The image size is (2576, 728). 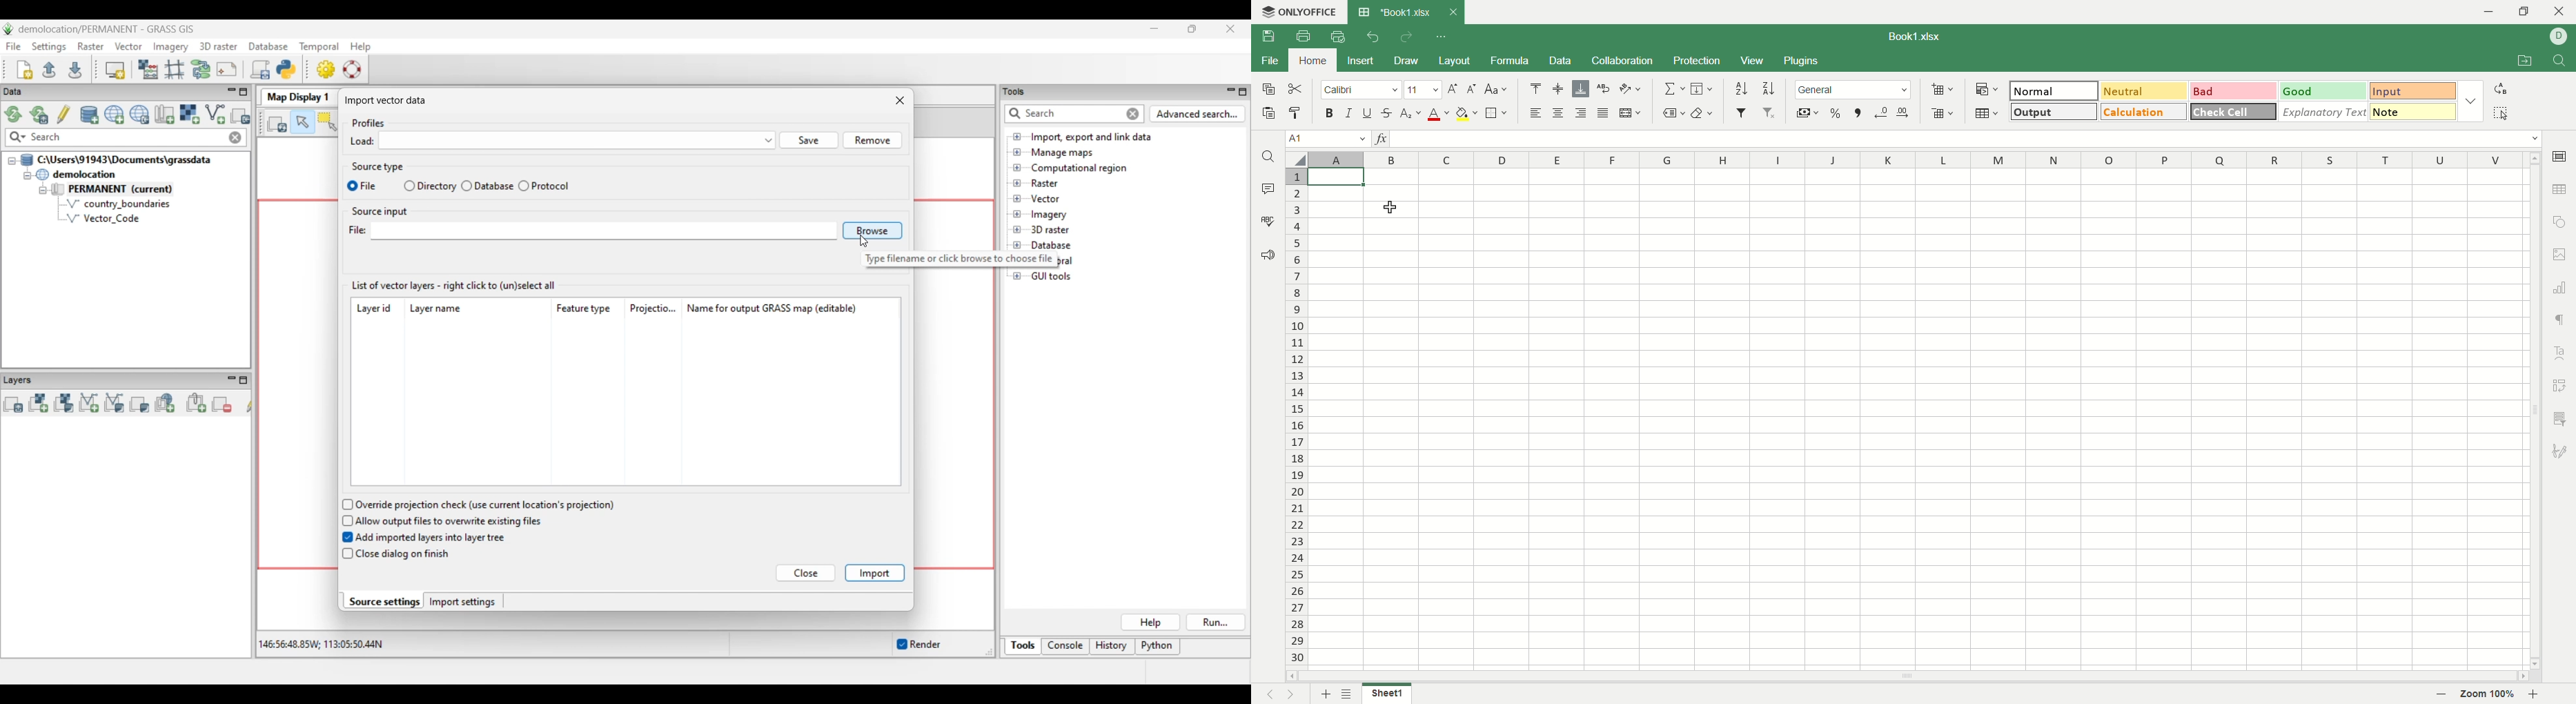 What do you see at coordinates (1497, 89) in the screenshot?
I see `change case` at bounding box center [1497, 89].